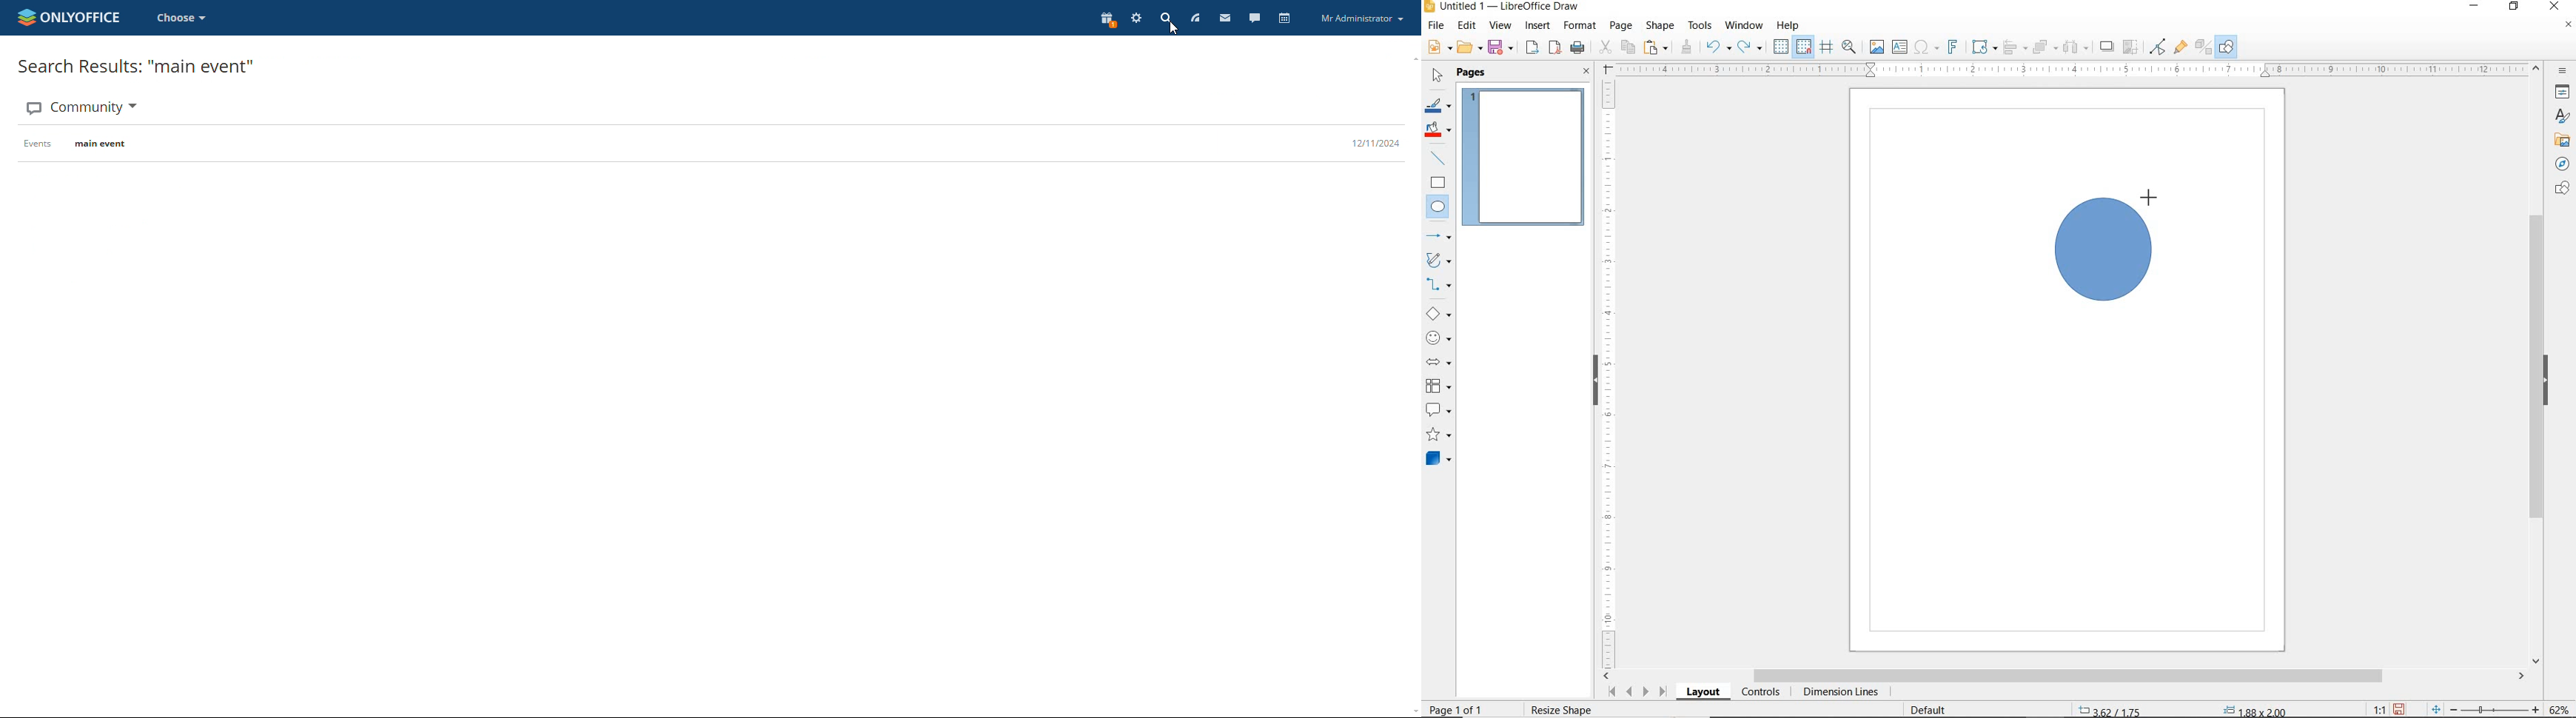  Describe the element at coordinates (2045, 47) in the screenshot. I see `ARRANGE` at that location.